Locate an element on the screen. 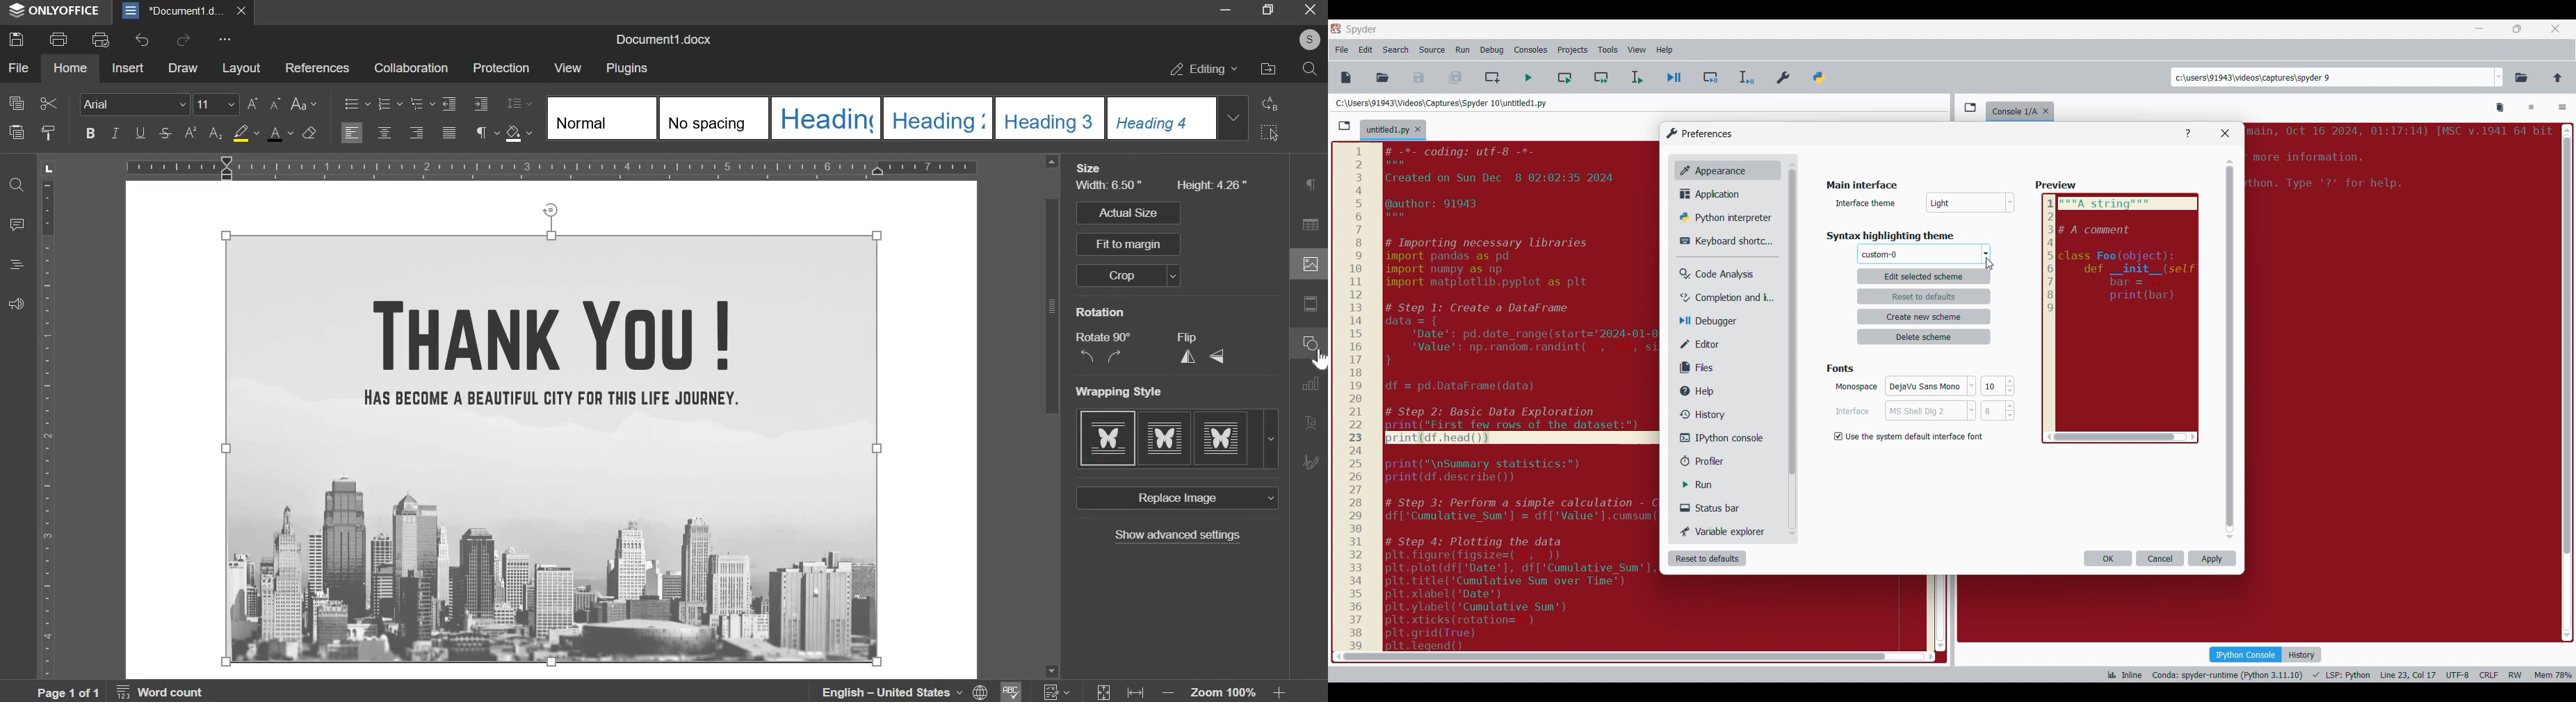  Editor is located at coordinates (1709, 344).